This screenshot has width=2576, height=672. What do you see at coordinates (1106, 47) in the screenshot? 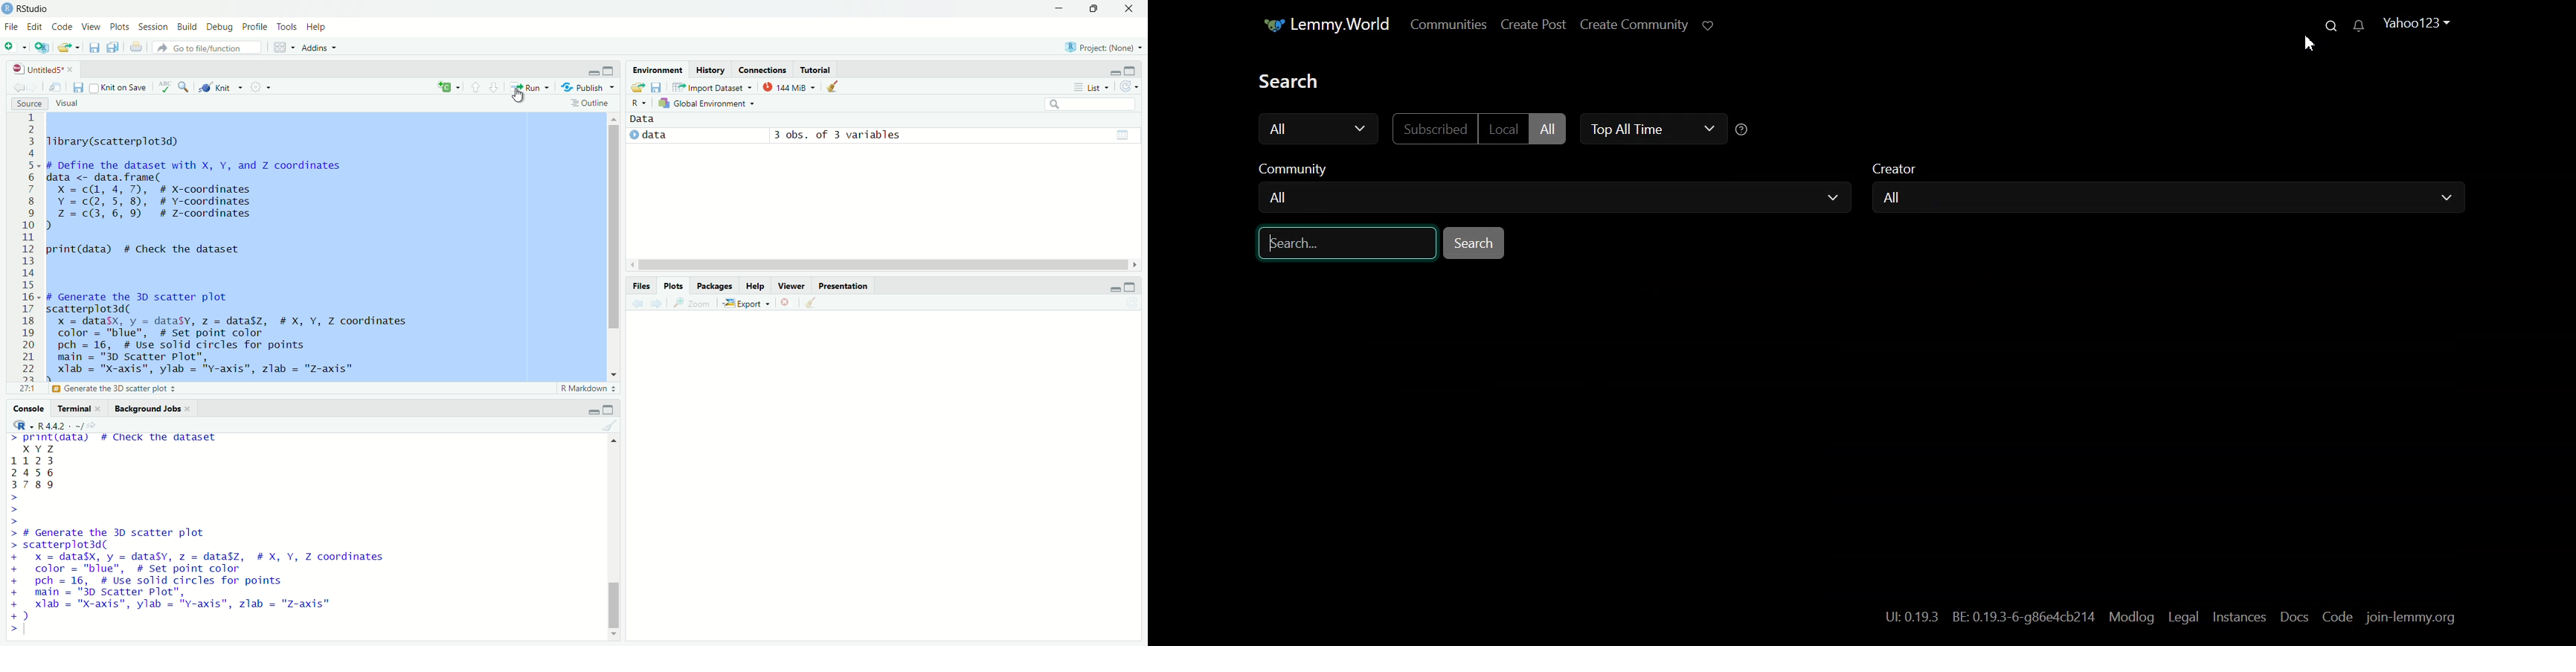
I see `project: (None)` at bounding box center [1106, 47].